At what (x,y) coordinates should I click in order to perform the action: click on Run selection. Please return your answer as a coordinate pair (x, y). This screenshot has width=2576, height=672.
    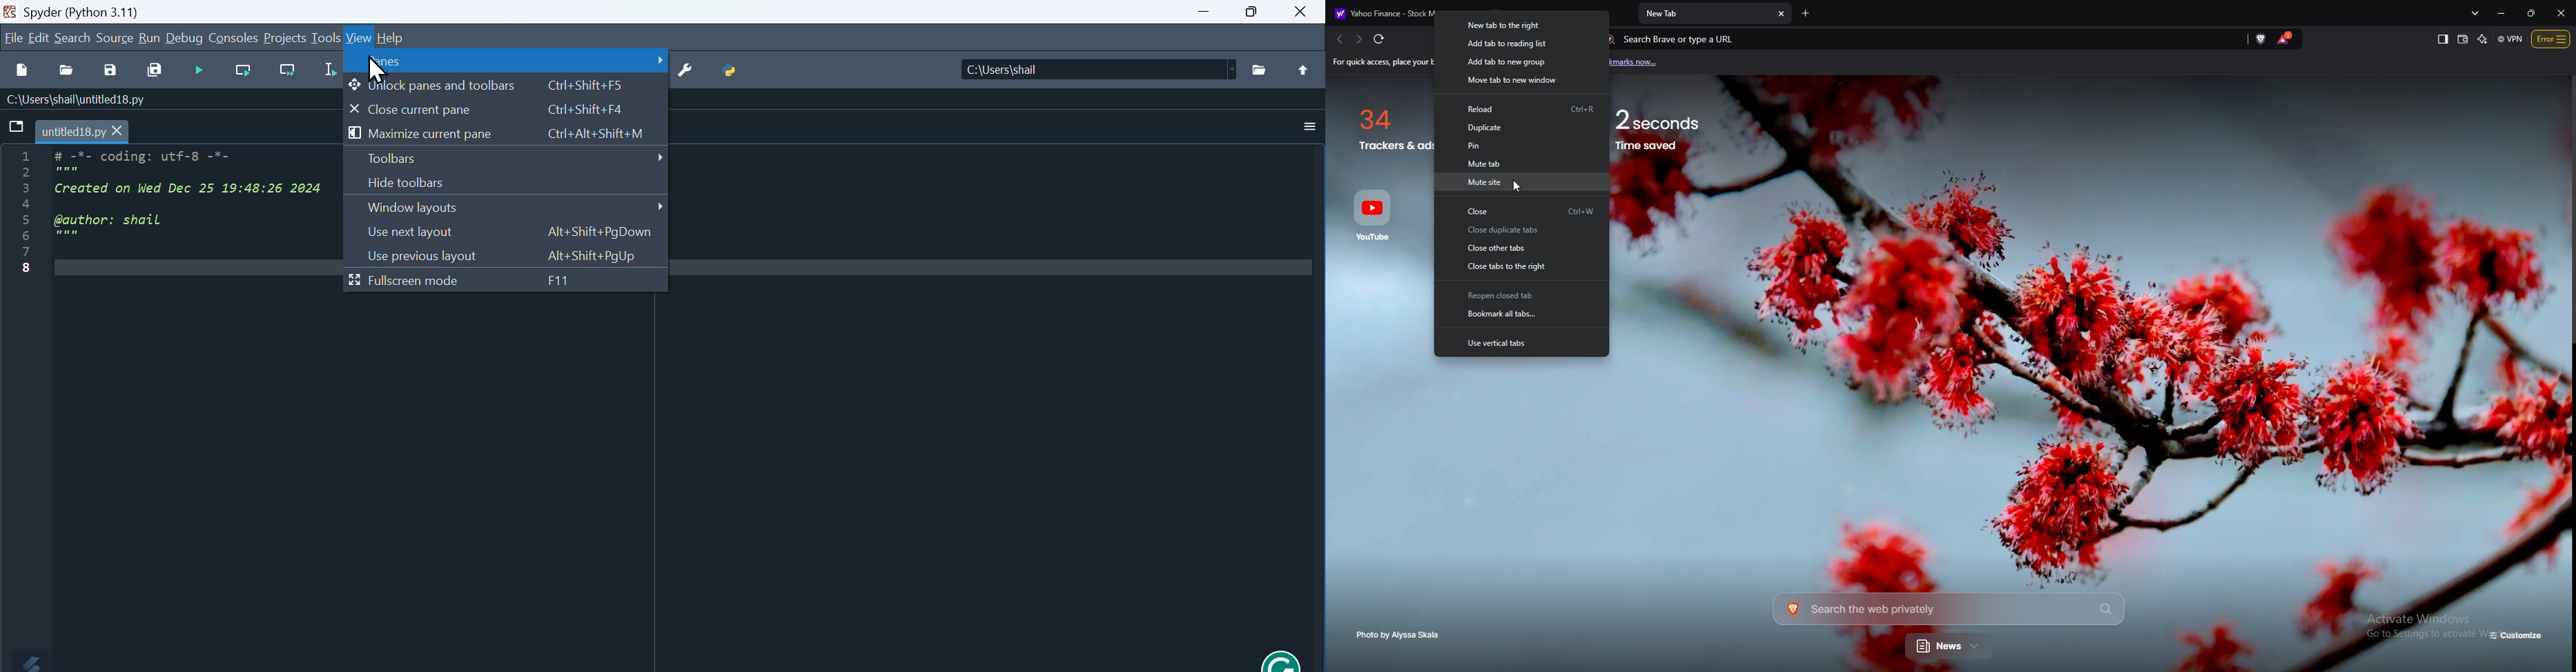
    Looking at the image, I should click on (326, 70).